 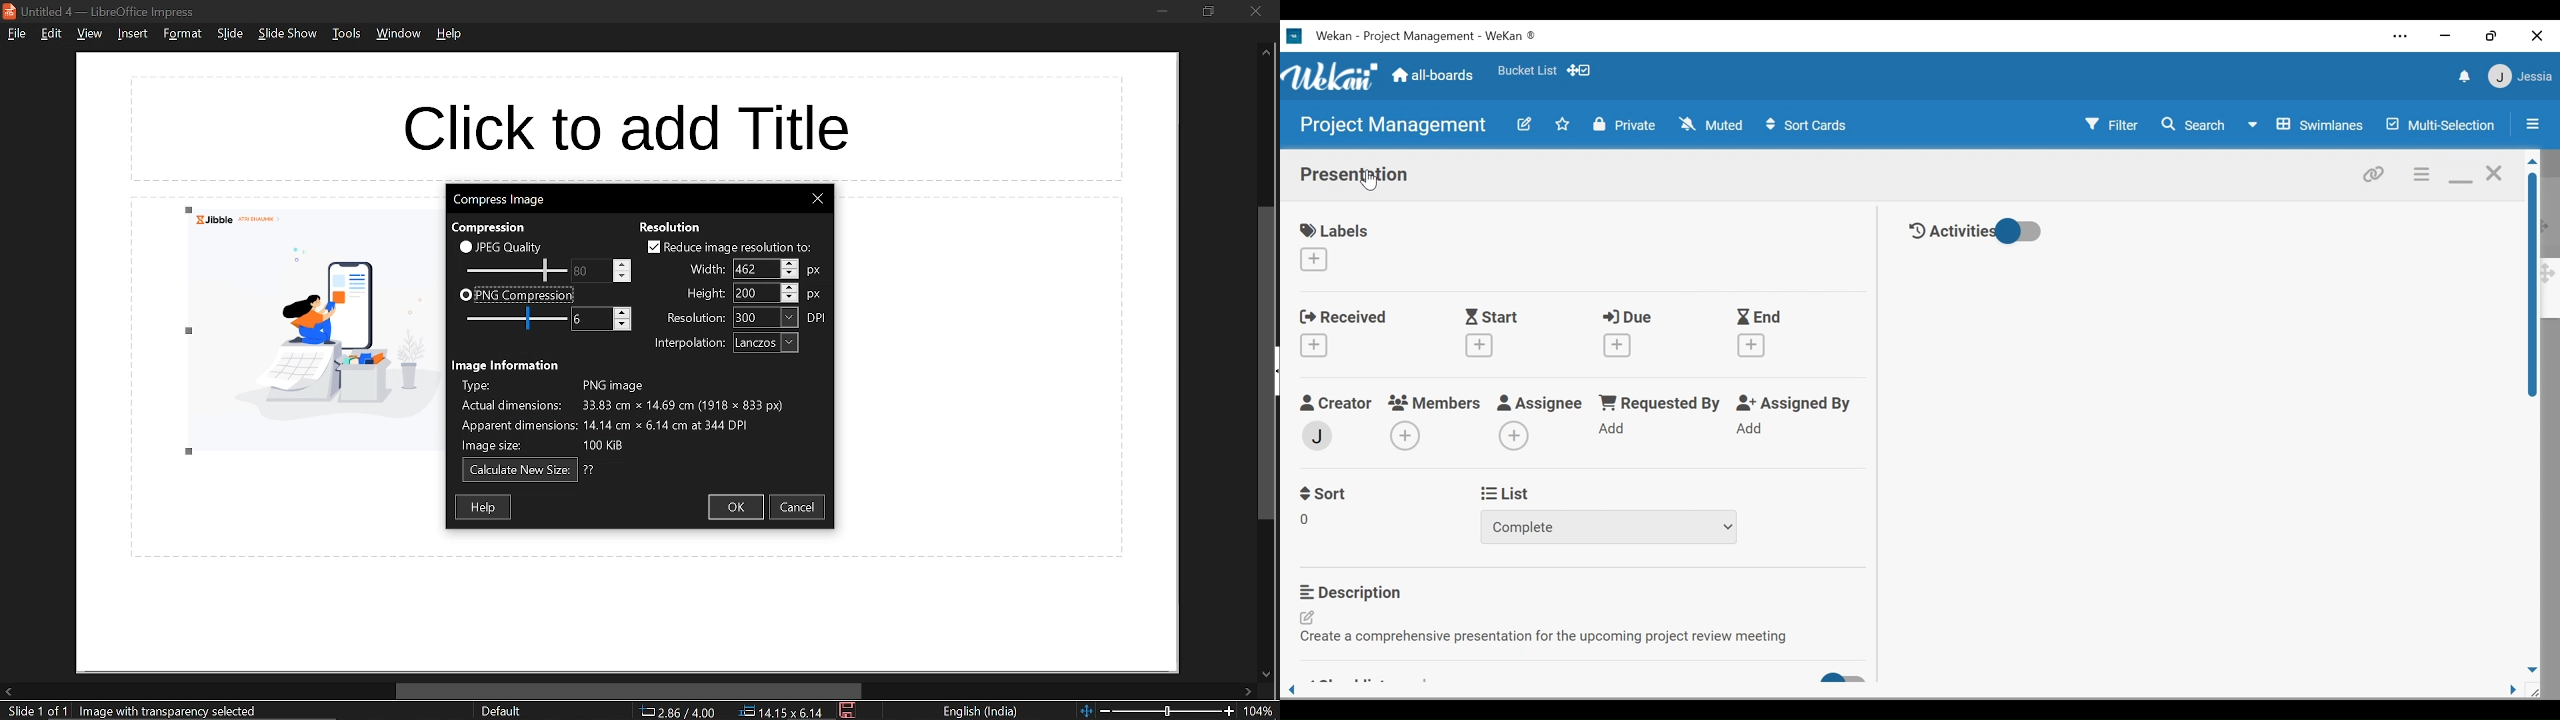 What do you see at coordinates (790, 297) in the screenshot?
I see `decrease height` at bounding box center [790, 297].